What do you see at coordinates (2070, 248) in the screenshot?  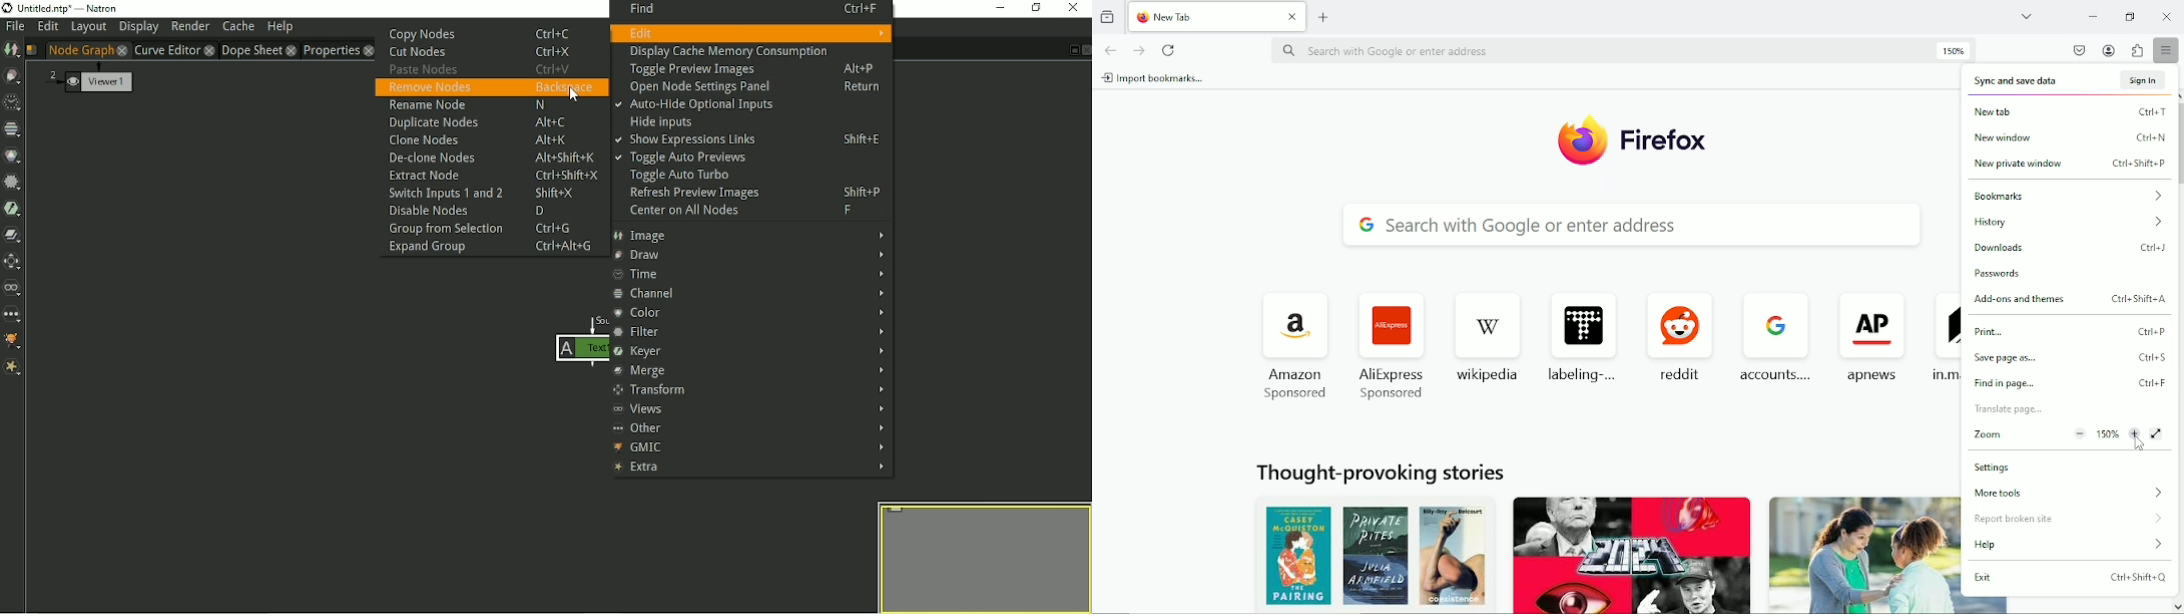 I see `Downloads` at bounding box center [2070, 248].